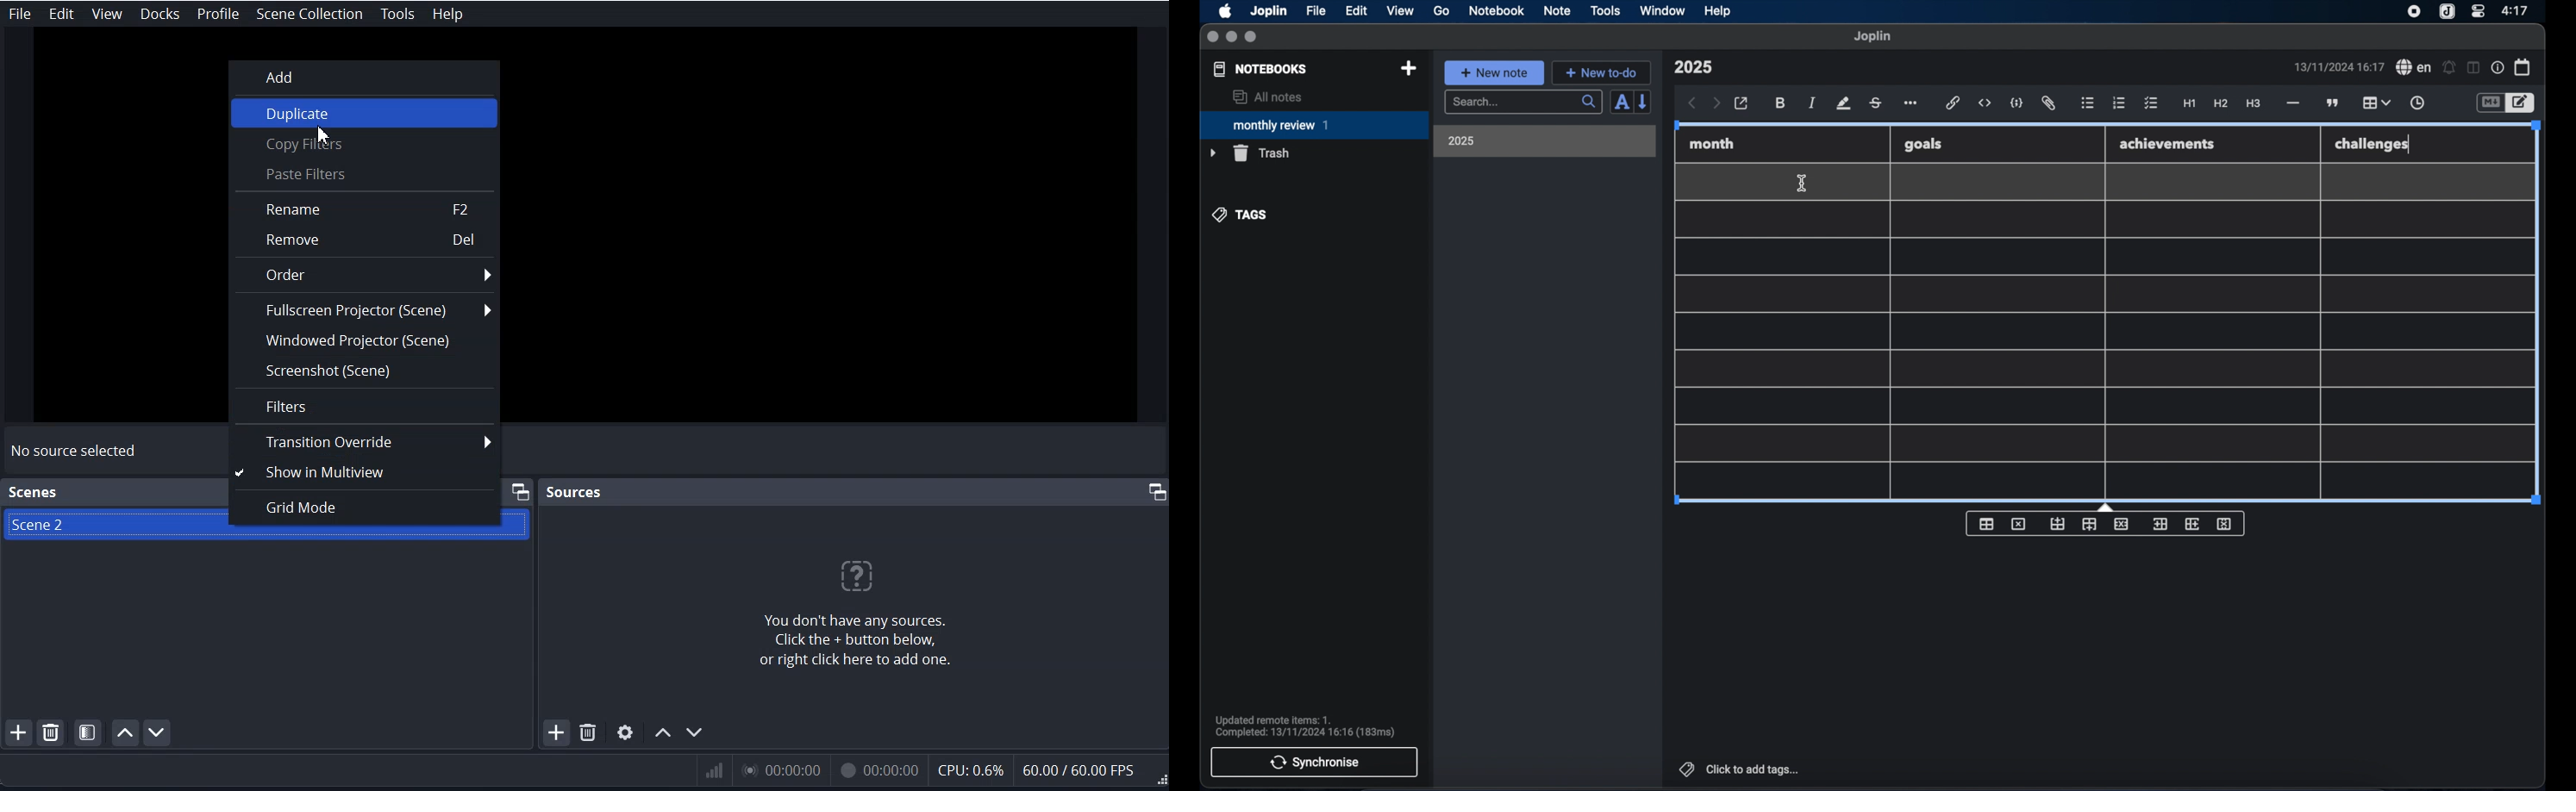  Describe the element at coordinates (2474, 67) in the screenshot. I see `toggle editor layout` at that location.